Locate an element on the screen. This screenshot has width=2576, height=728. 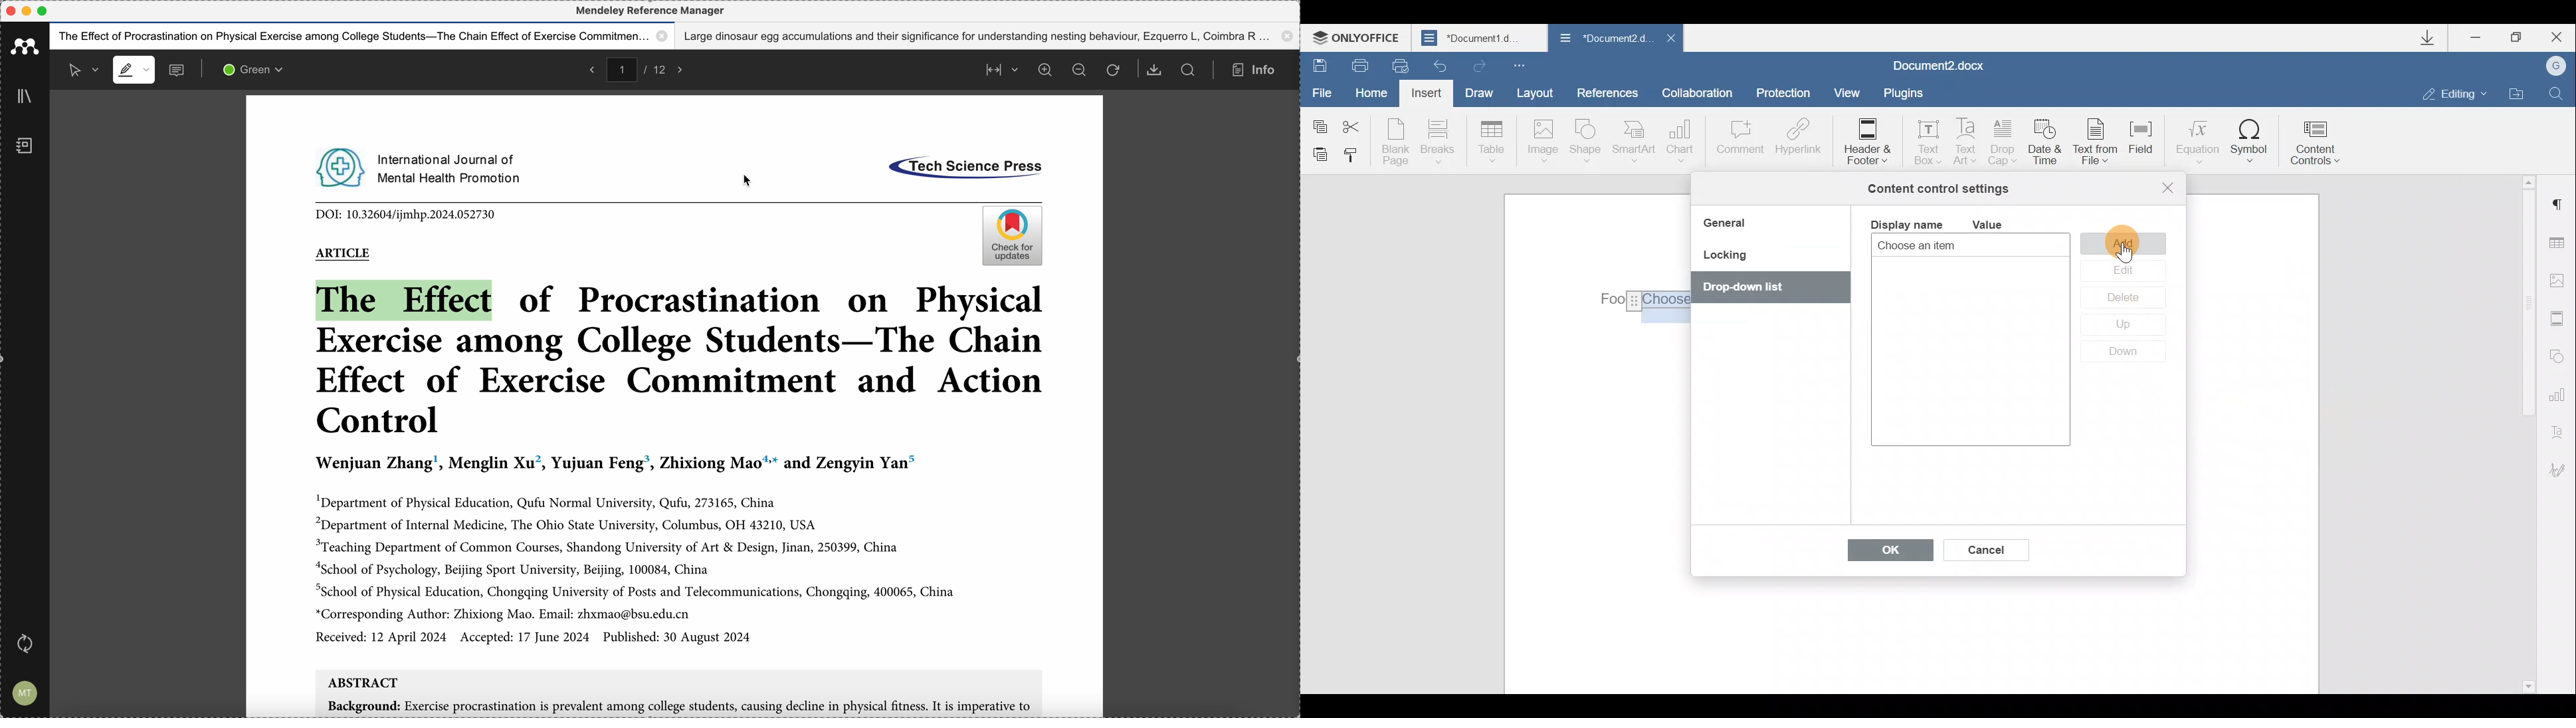
zoom out is located at coordinates (1081, 71).